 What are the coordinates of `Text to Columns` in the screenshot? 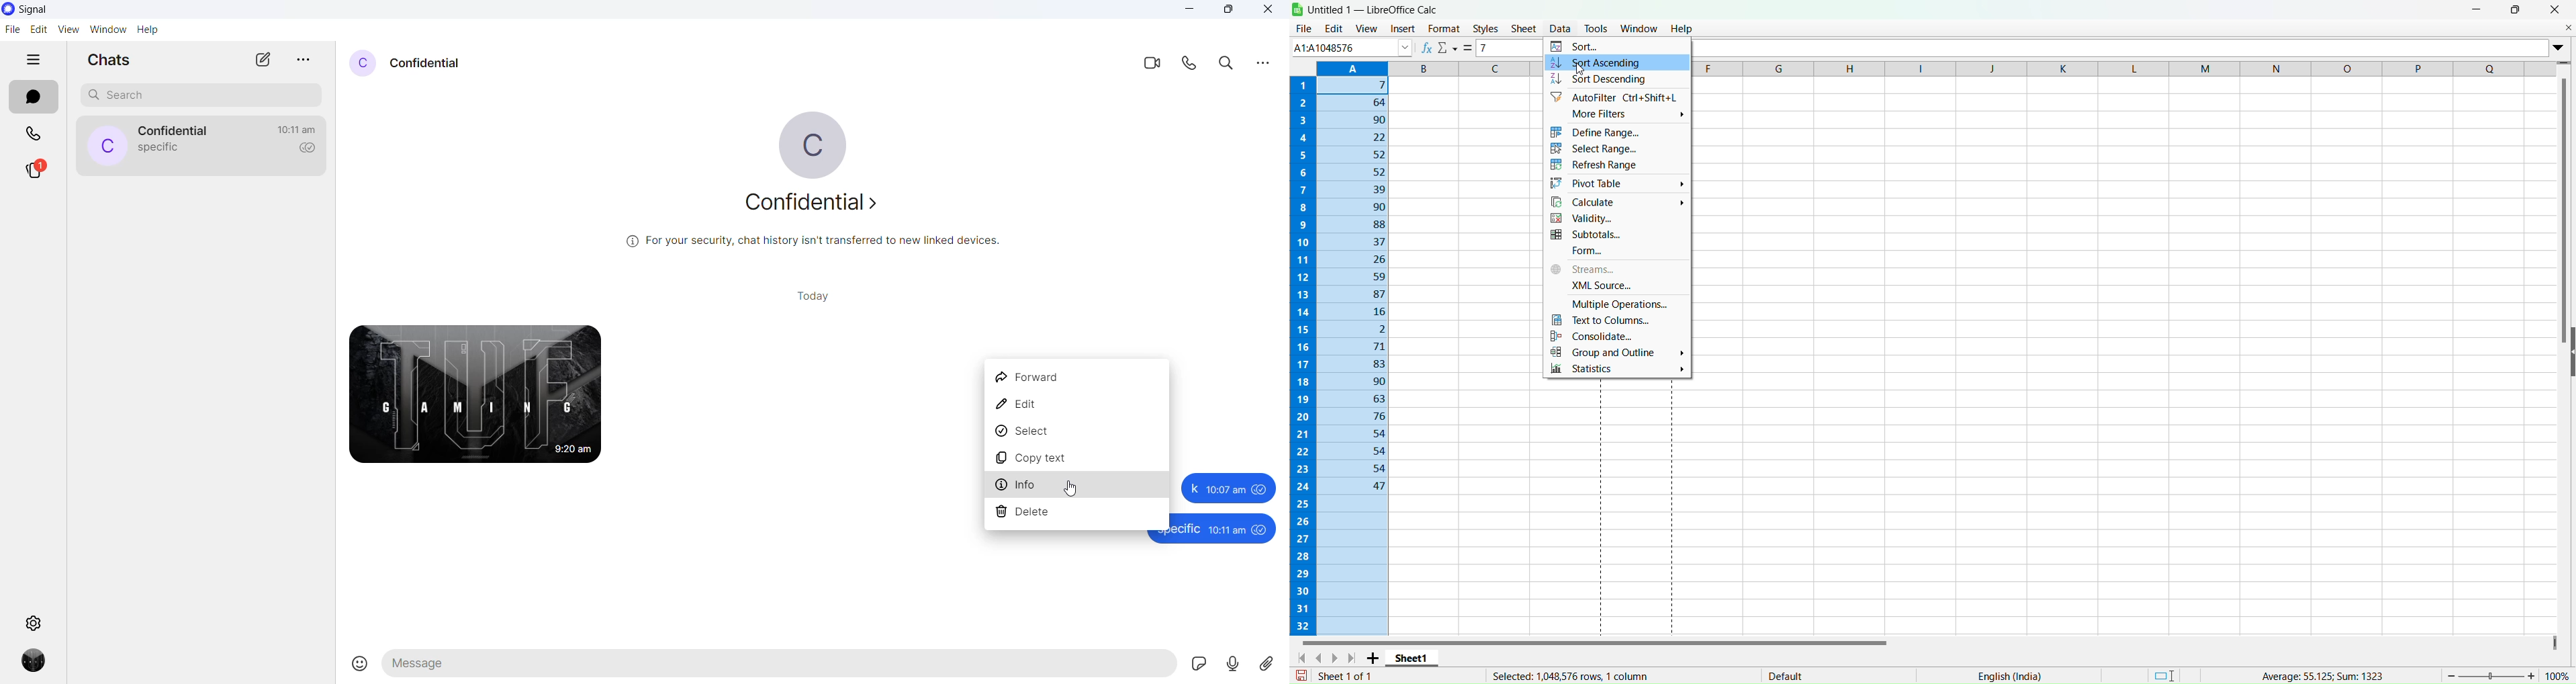 It's located at (1615, 321).